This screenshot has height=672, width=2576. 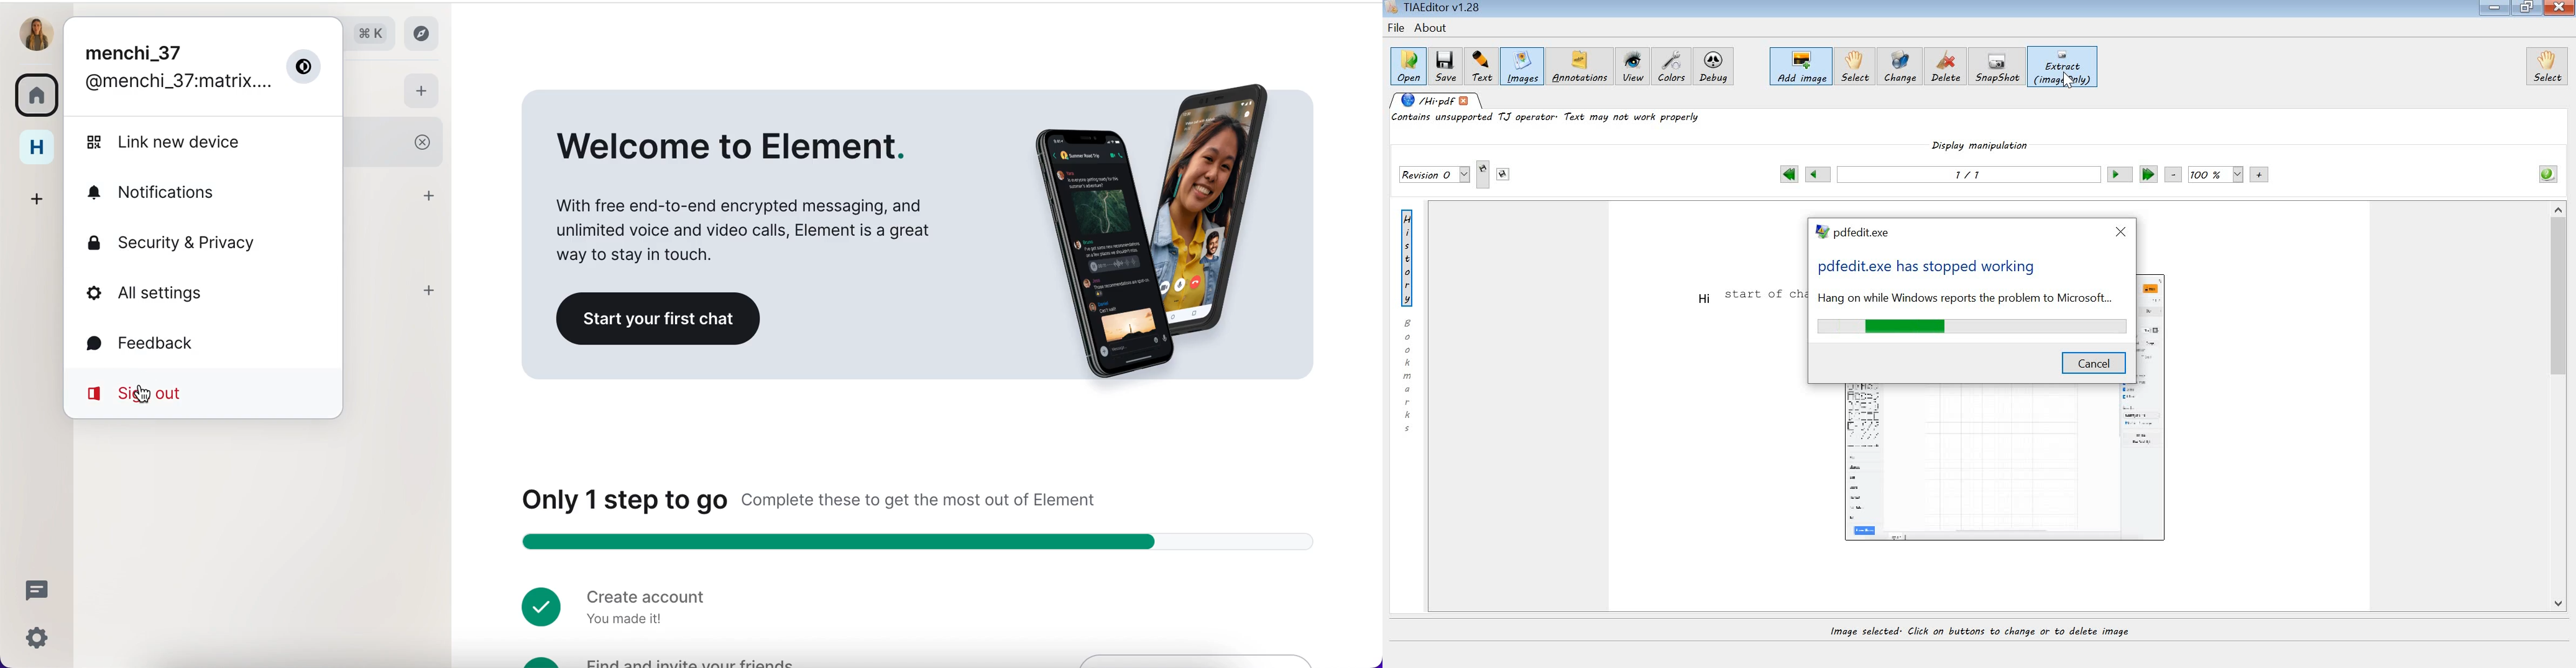 I want to click on rooms, so click(x=40, y=92).